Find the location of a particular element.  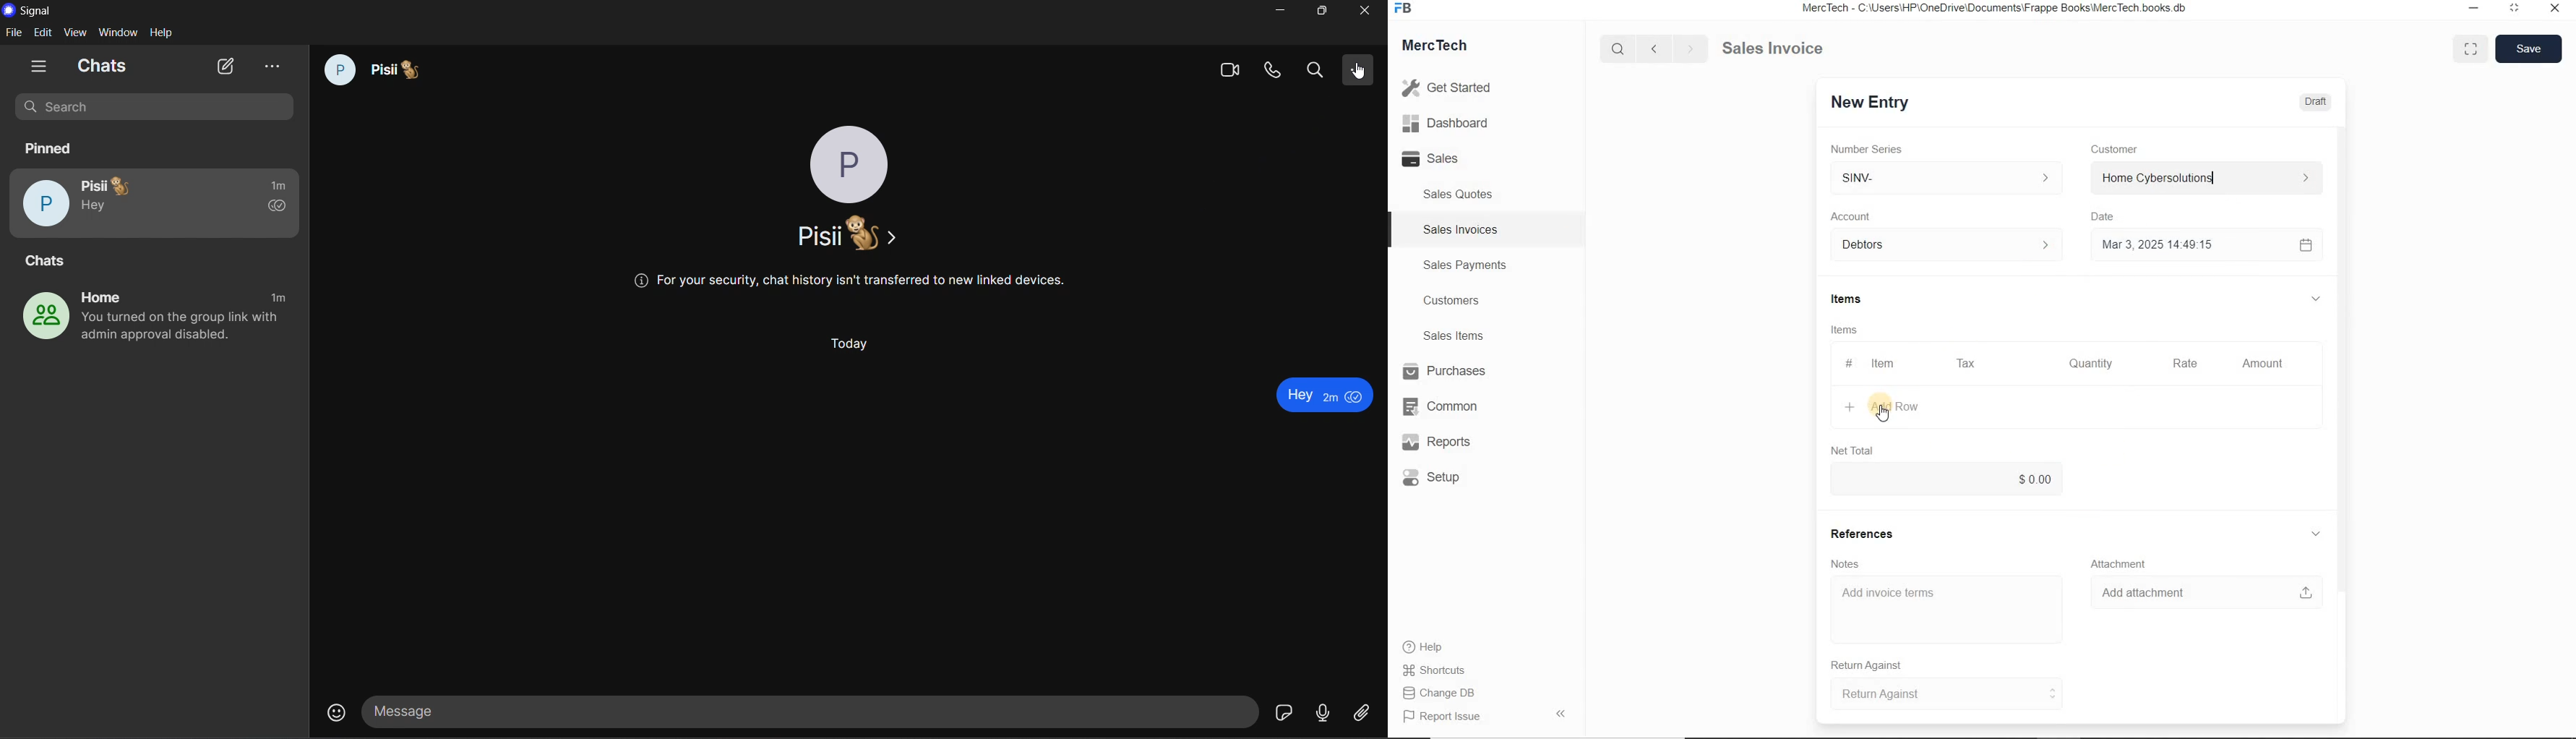

Home Cyber Solutions is located at coordinates (2206, 178).